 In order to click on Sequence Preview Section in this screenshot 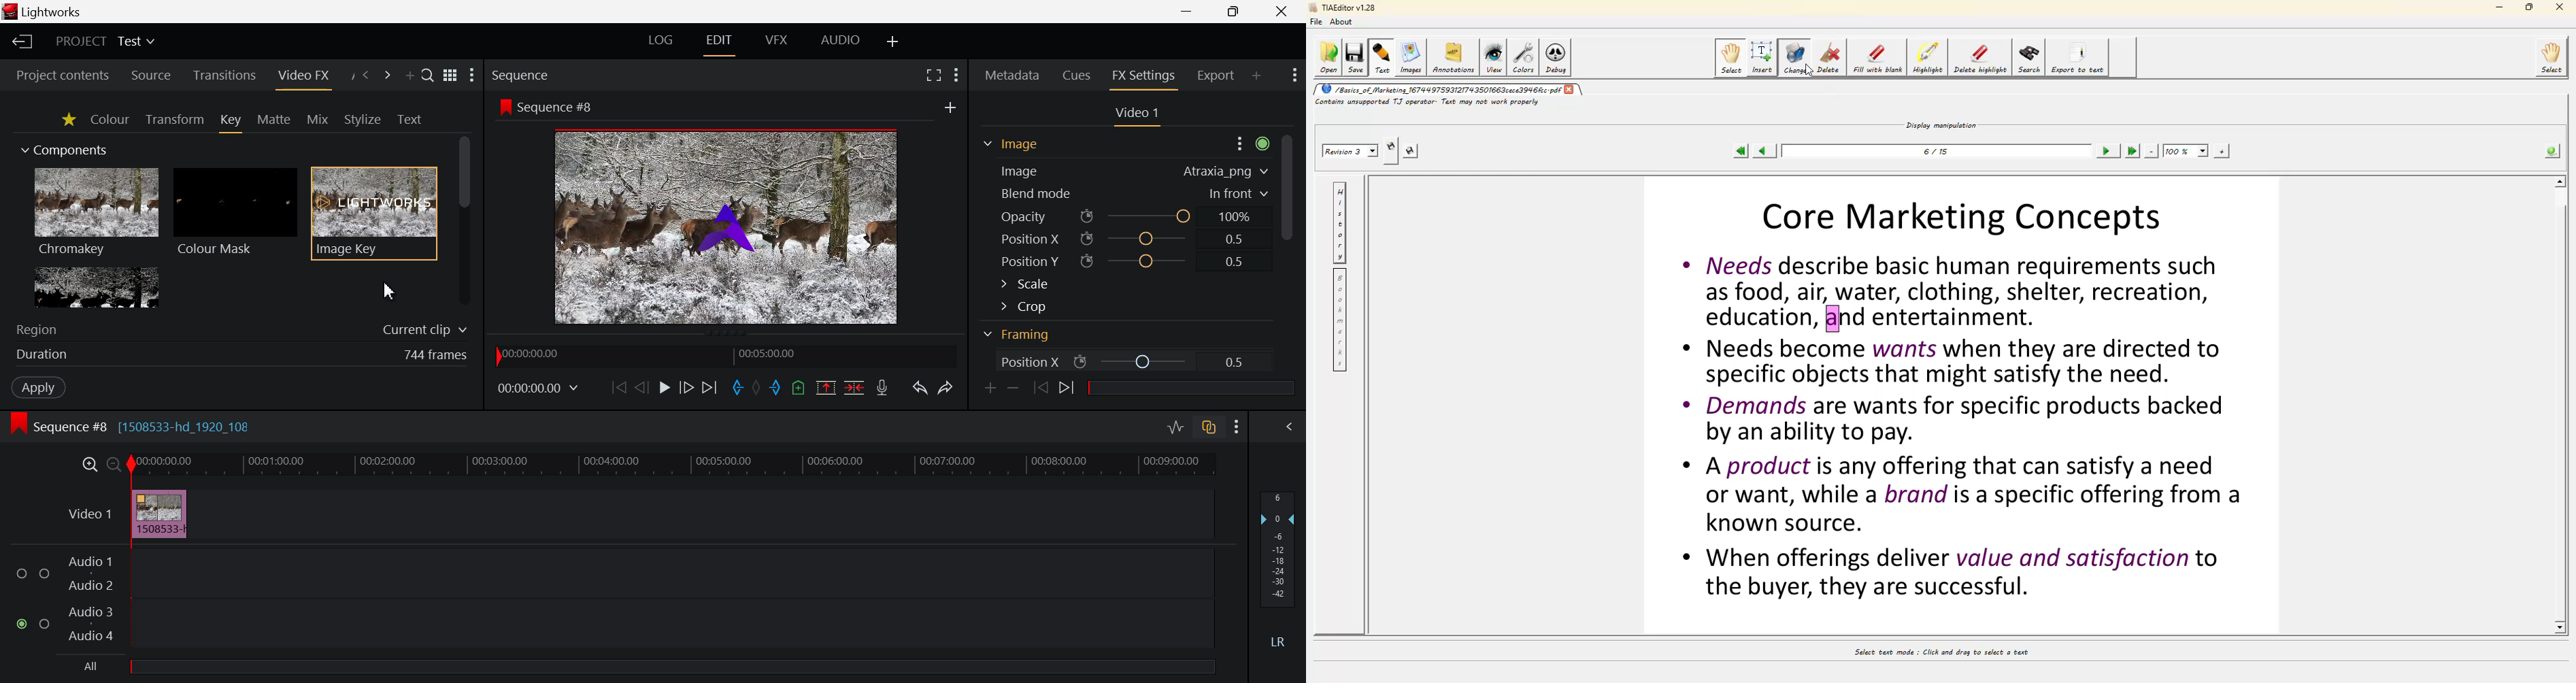, I will do `click(526, 74)`.